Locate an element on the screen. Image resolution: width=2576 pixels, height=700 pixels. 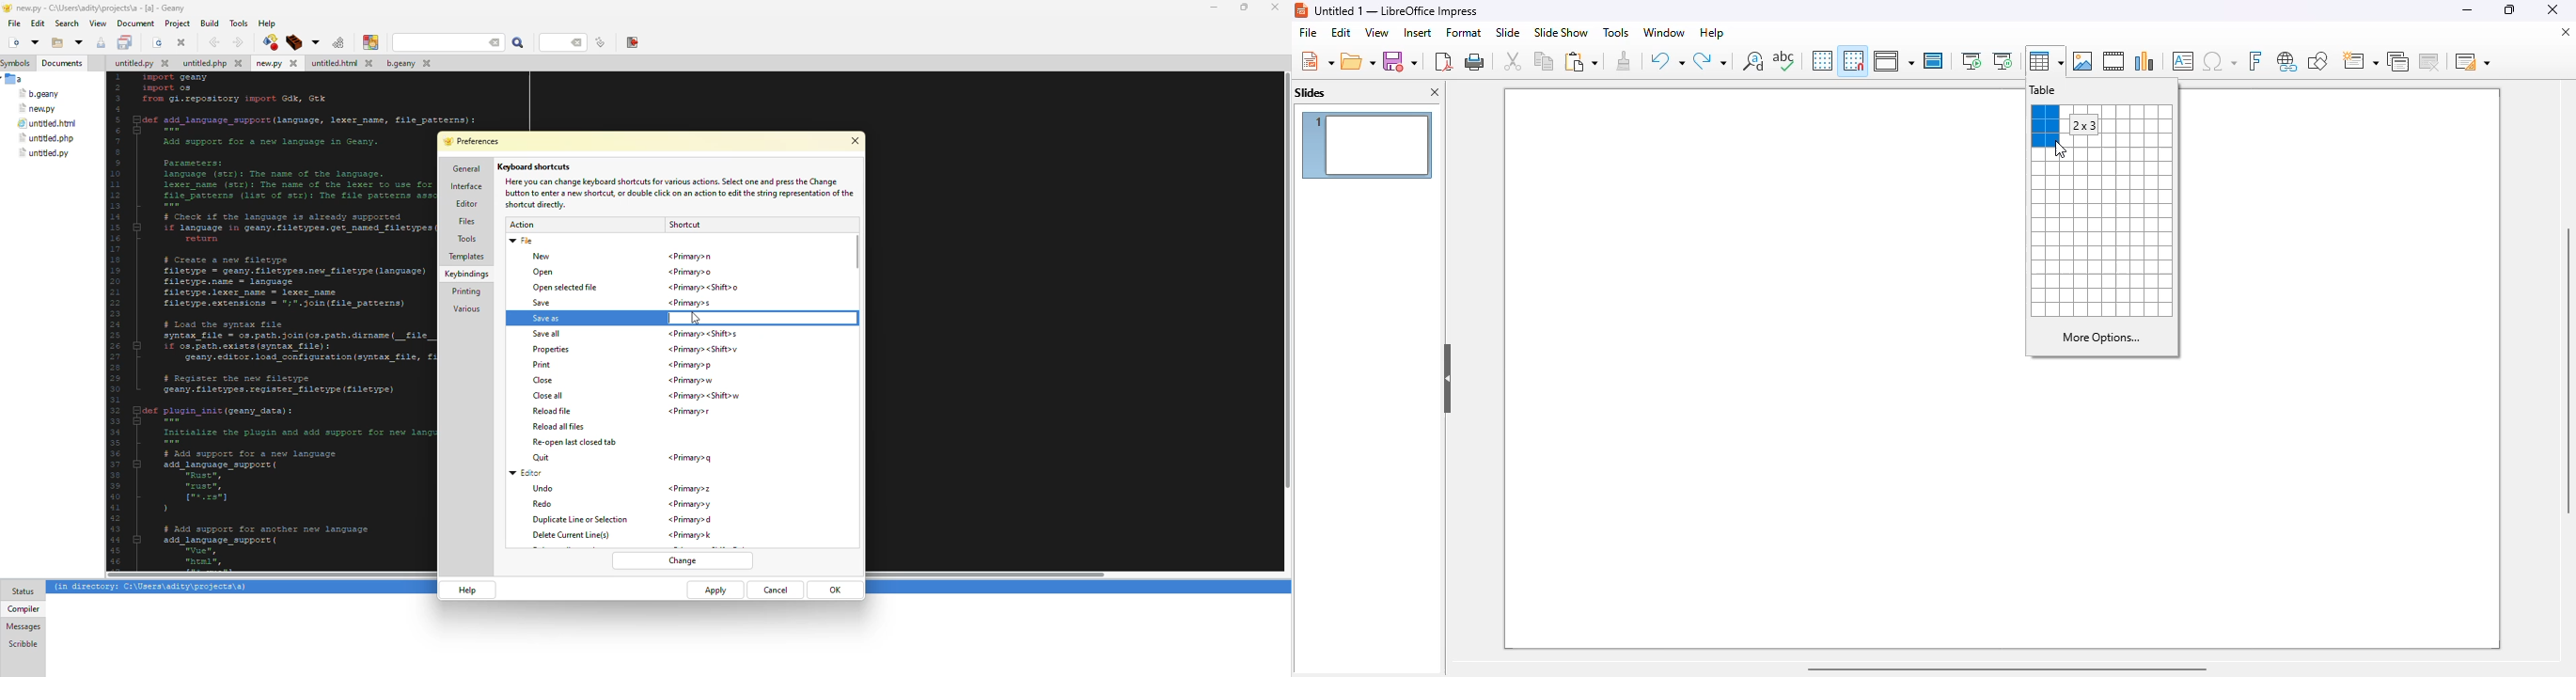
print is located at coordinates (1475, 62).